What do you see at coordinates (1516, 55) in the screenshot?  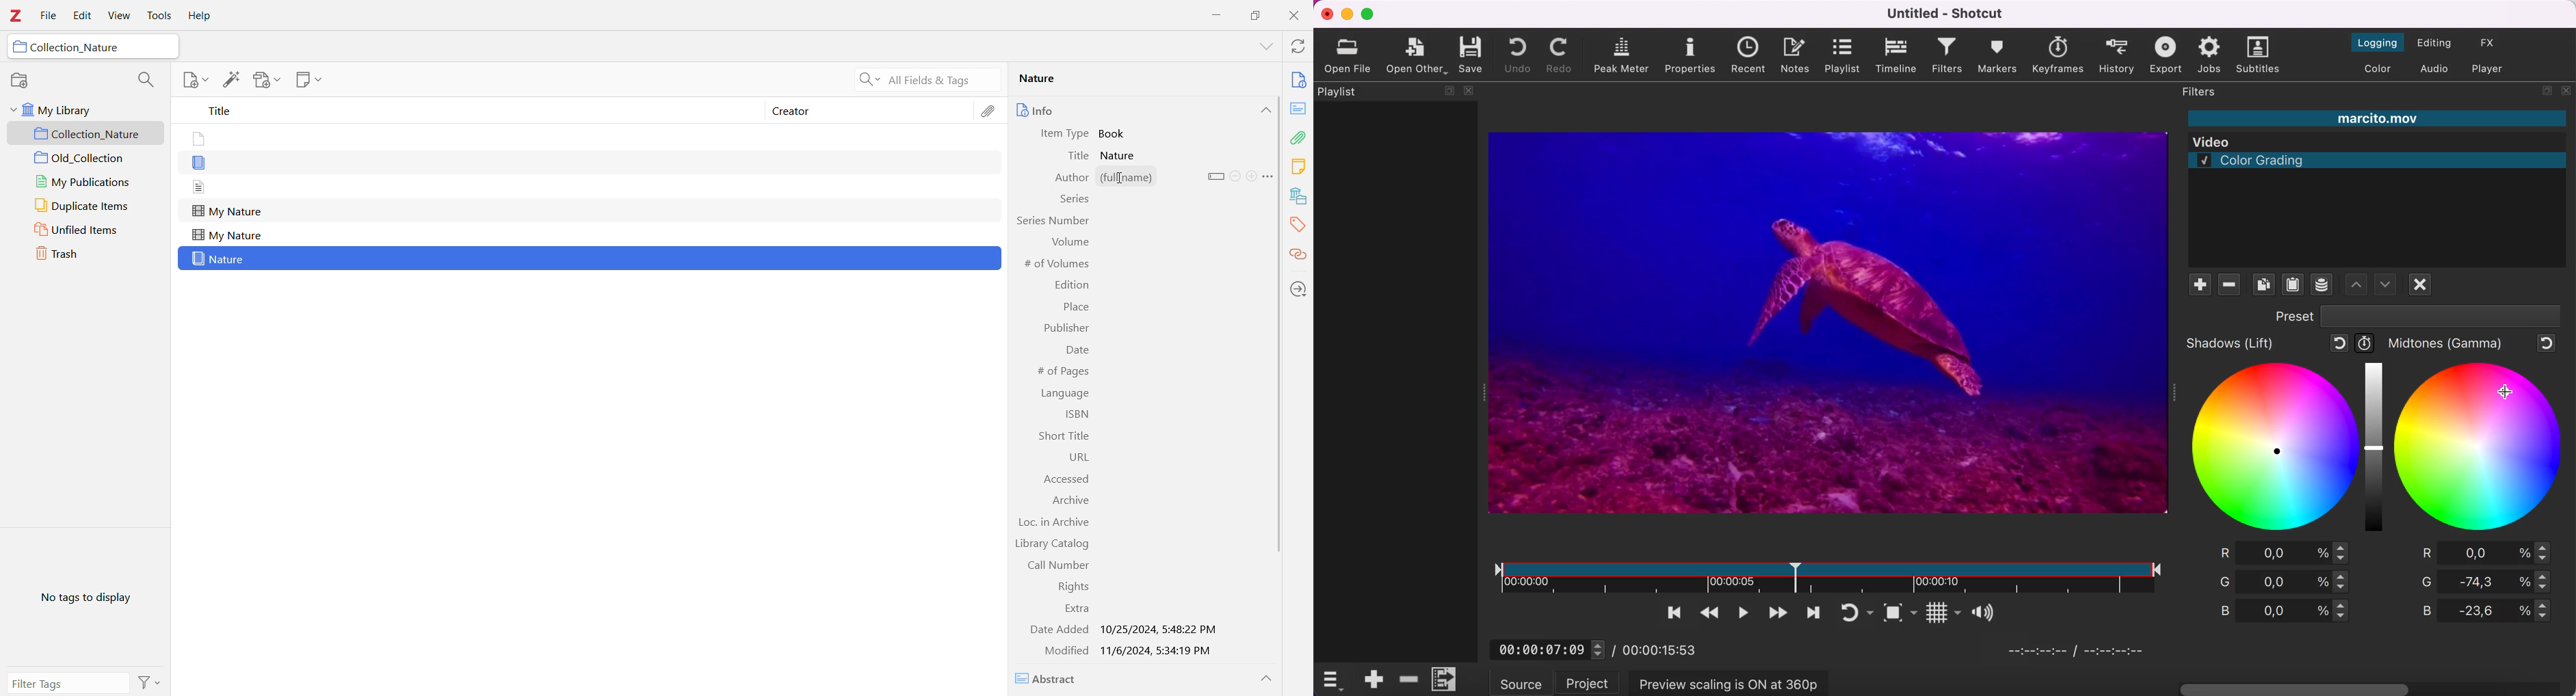 I see `undo` at bounding box center [1516, 55].